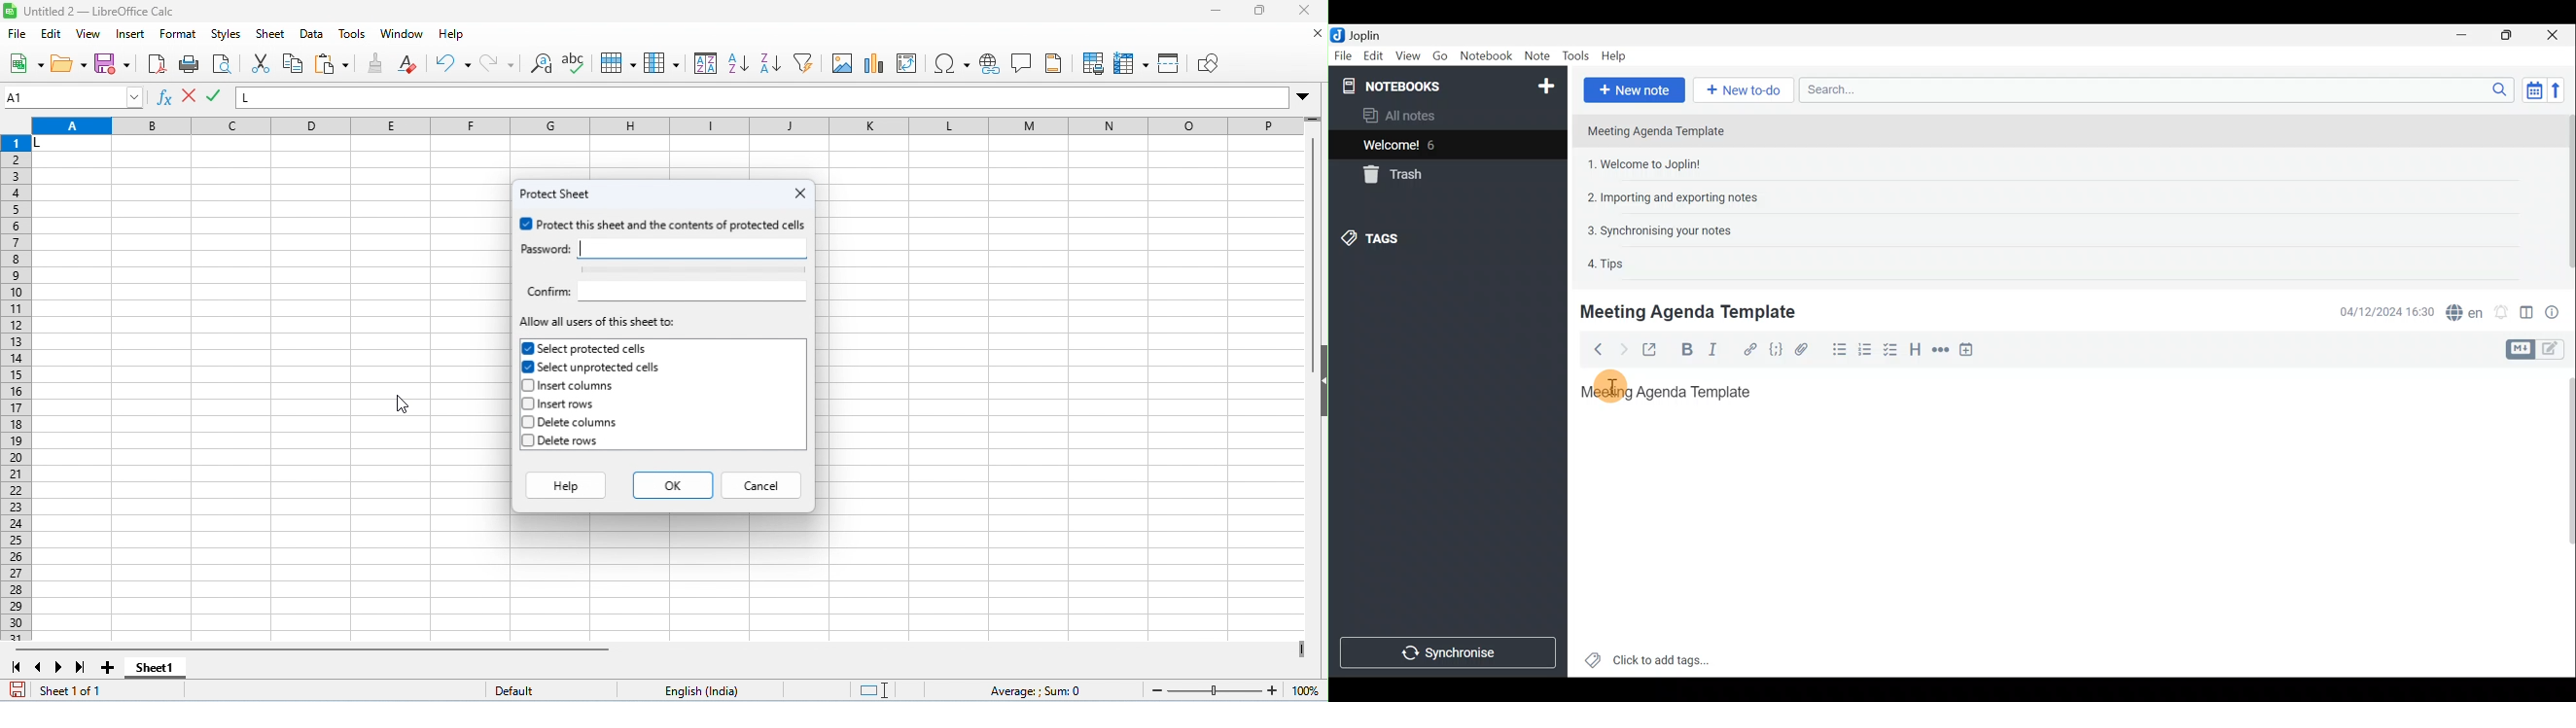  I want to click on All notes, so click(1421, 115).